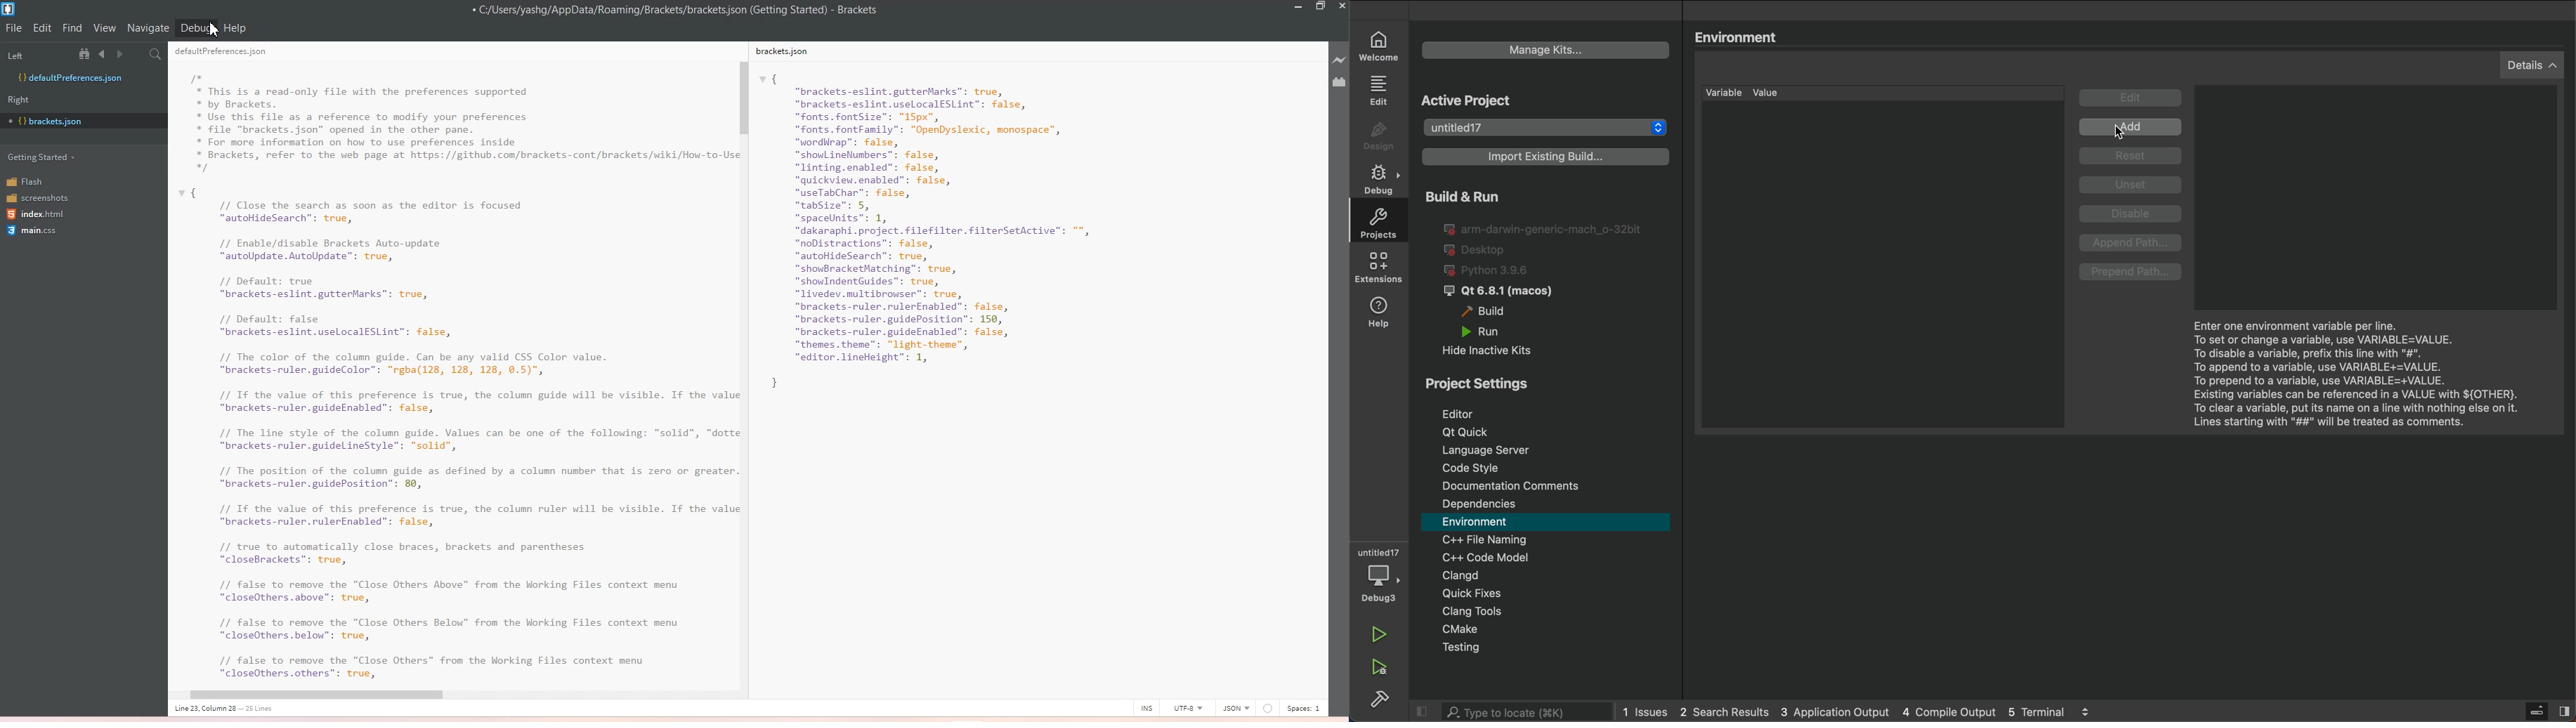  Describe the element at coordinates (73, 28) in the screenshot. I see `Find` at that location.